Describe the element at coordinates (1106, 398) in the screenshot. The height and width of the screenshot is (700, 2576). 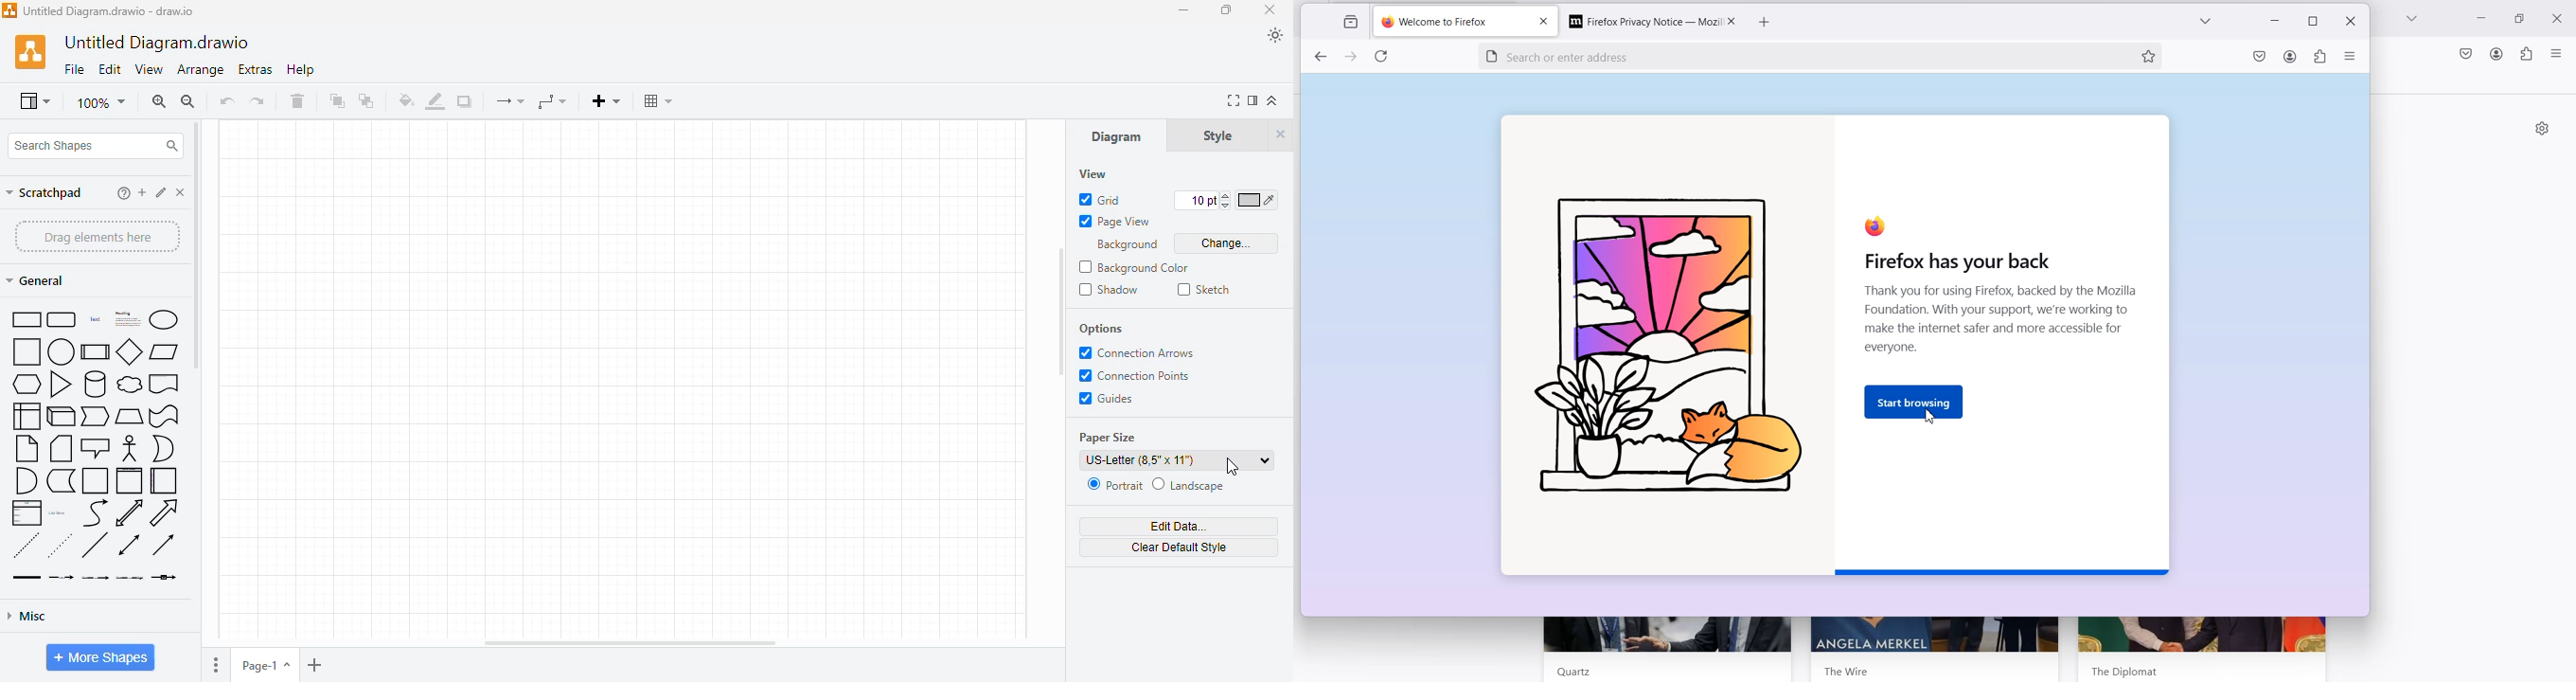
I see `guides` at that location.